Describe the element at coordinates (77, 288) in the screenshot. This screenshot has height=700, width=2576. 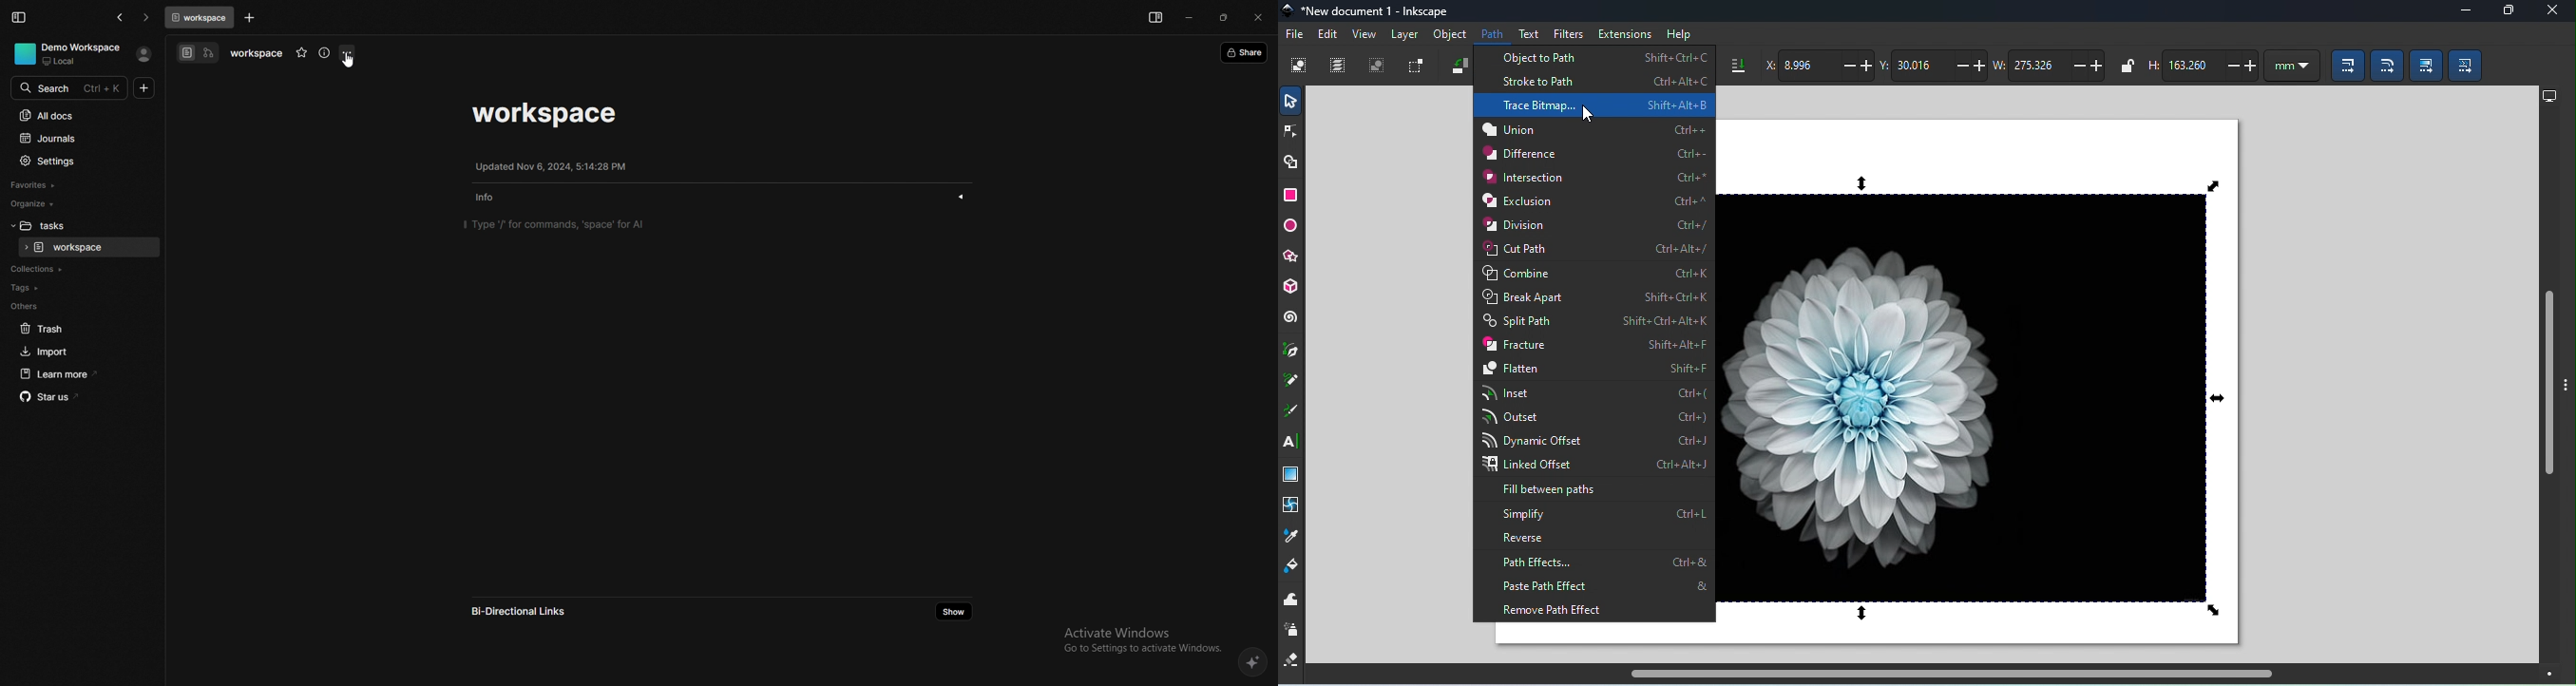
I see `tags` at that location.